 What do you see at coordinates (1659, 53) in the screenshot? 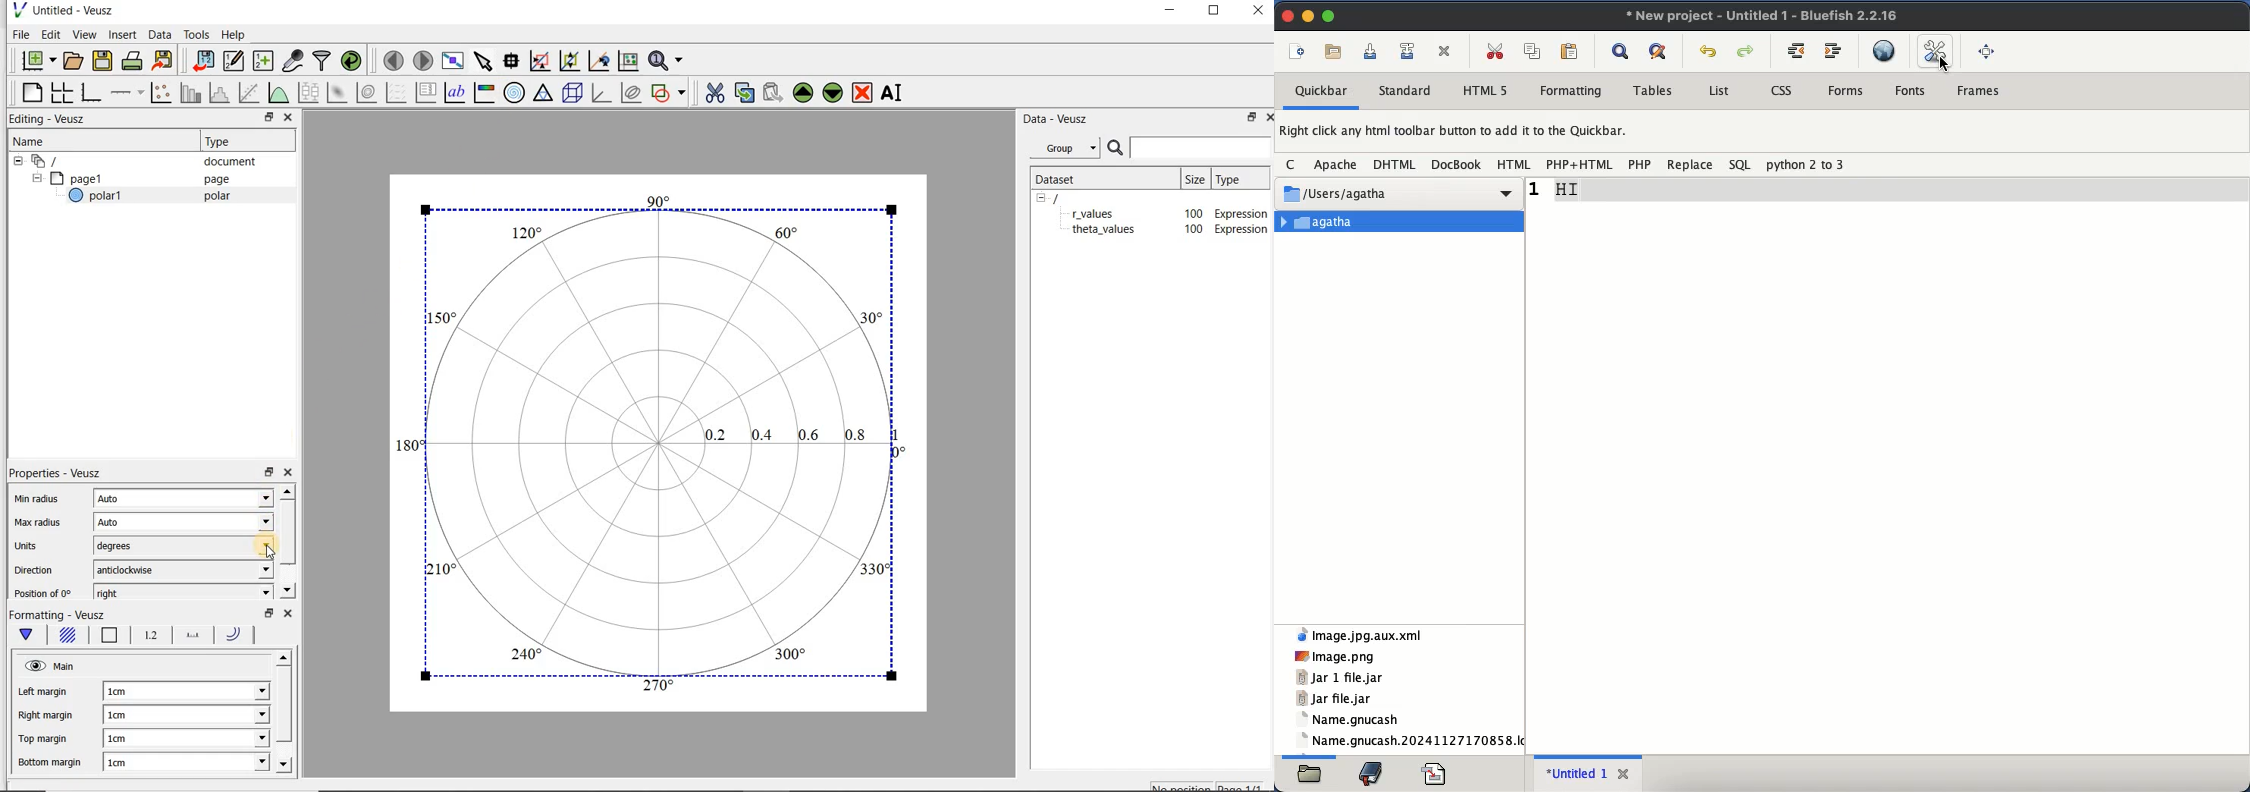
I see `advanced find and replace` at bounding box center [1659, 53].